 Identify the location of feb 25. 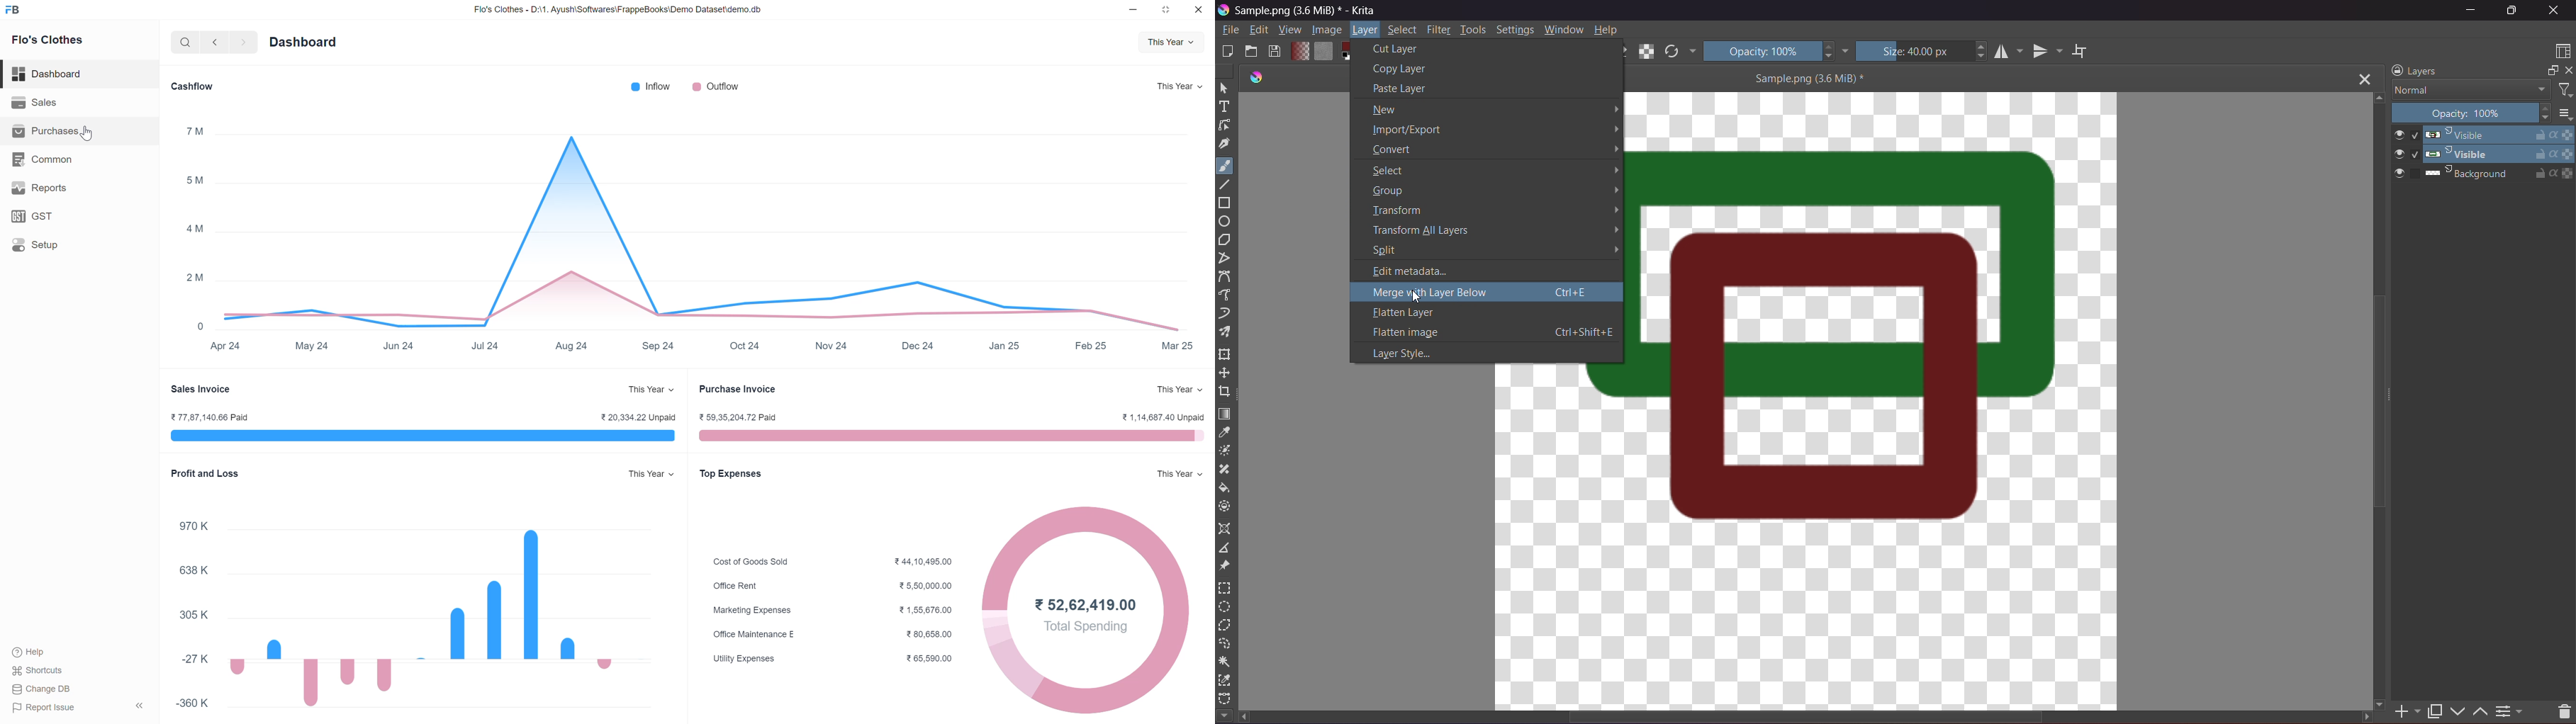
(1091, 346).